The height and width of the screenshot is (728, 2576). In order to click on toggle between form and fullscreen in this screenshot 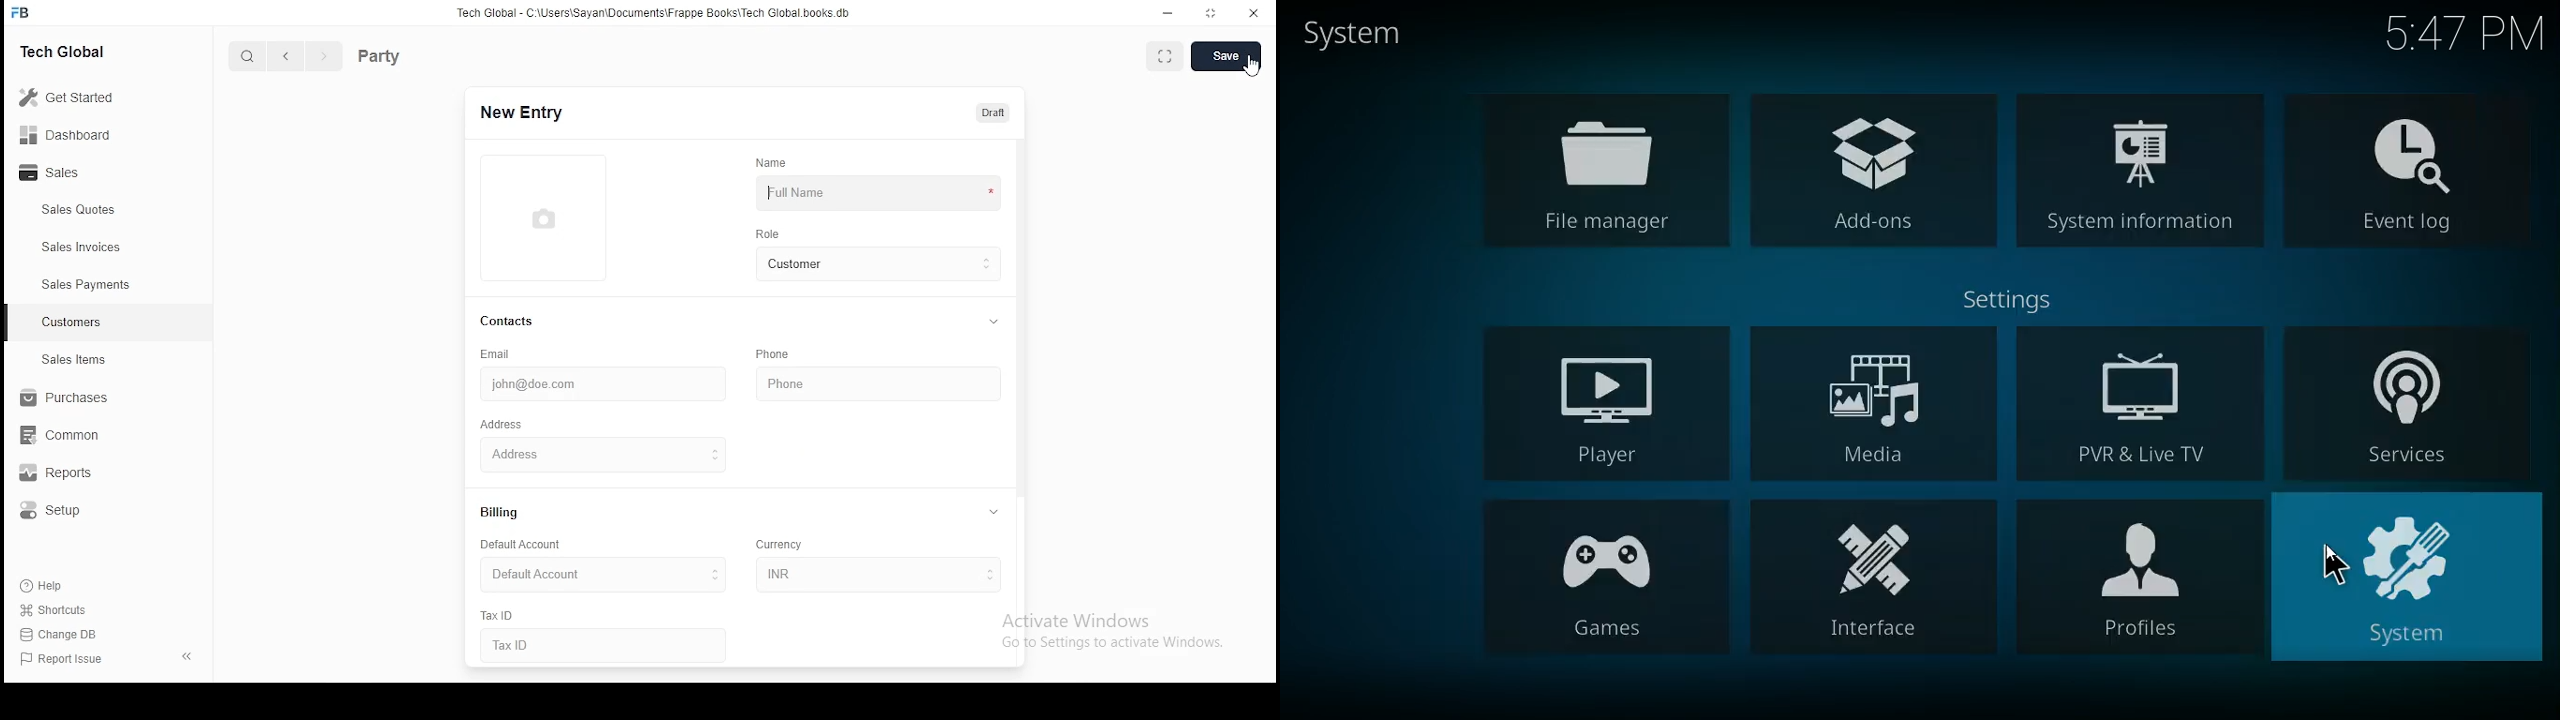, I will do `click(1168, 53)`.